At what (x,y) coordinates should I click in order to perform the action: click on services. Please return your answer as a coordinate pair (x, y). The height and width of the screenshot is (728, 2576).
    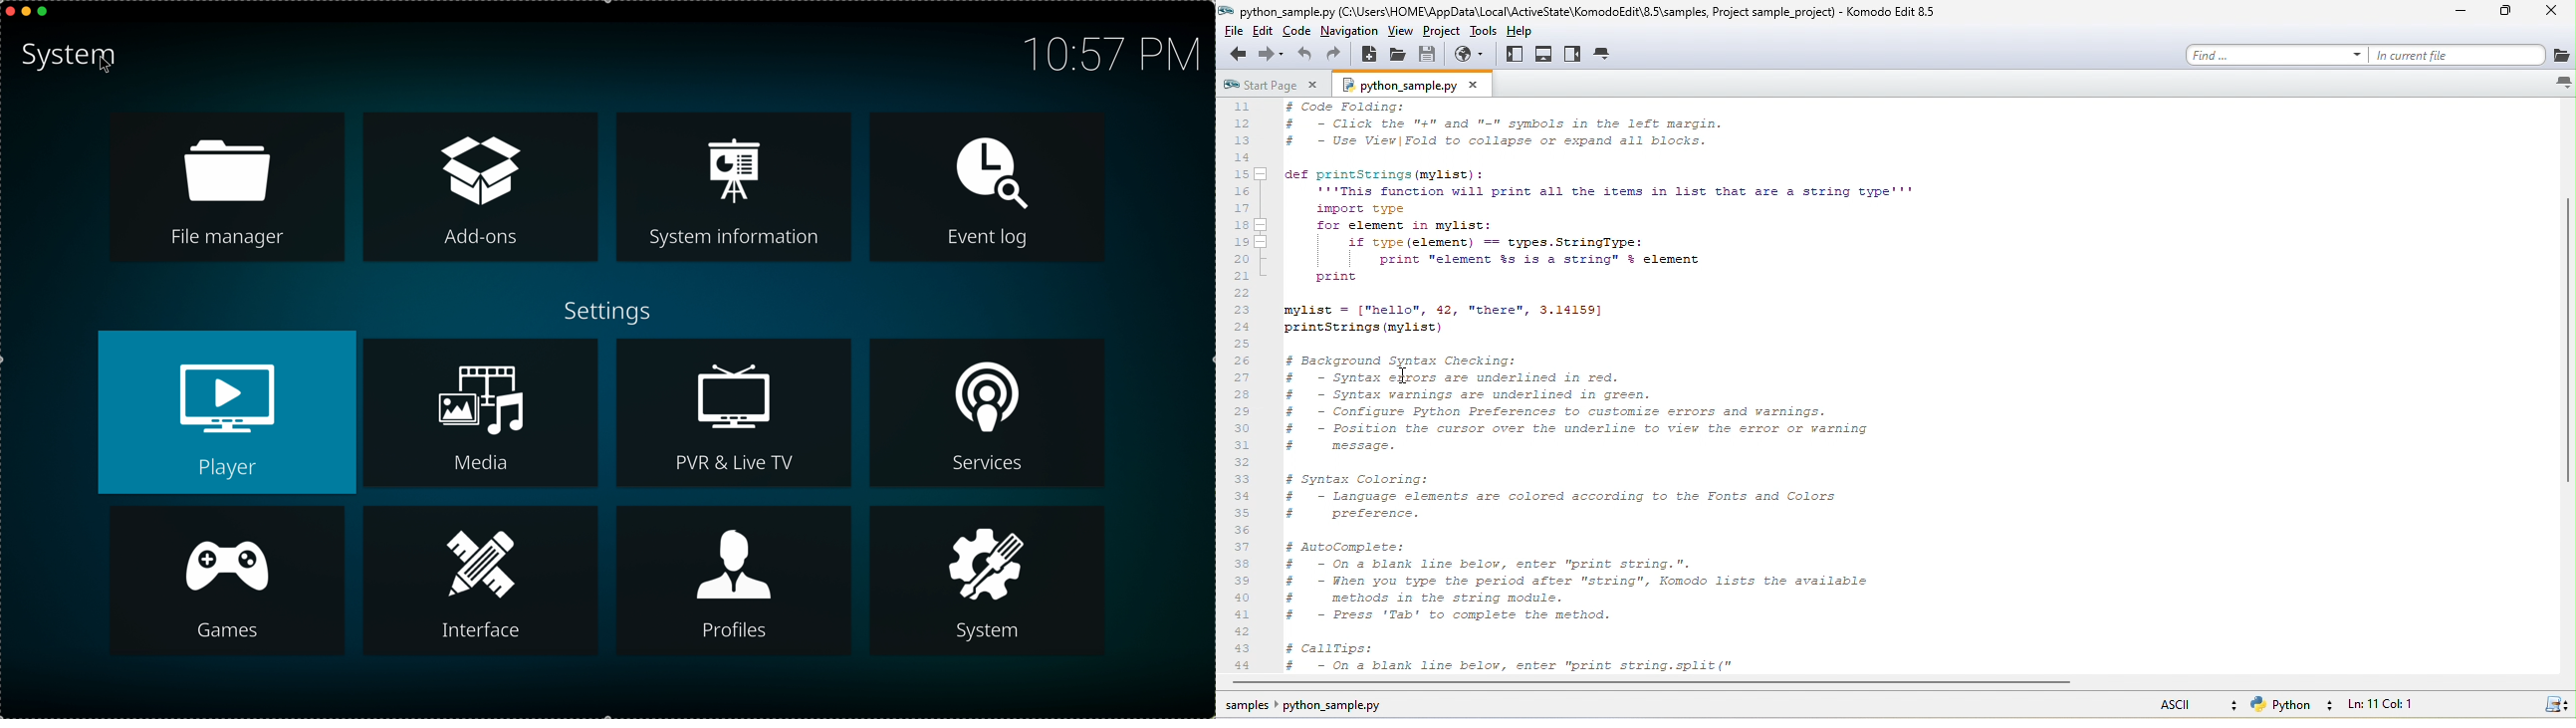
    Looking at the image, I should click on (987, 411).